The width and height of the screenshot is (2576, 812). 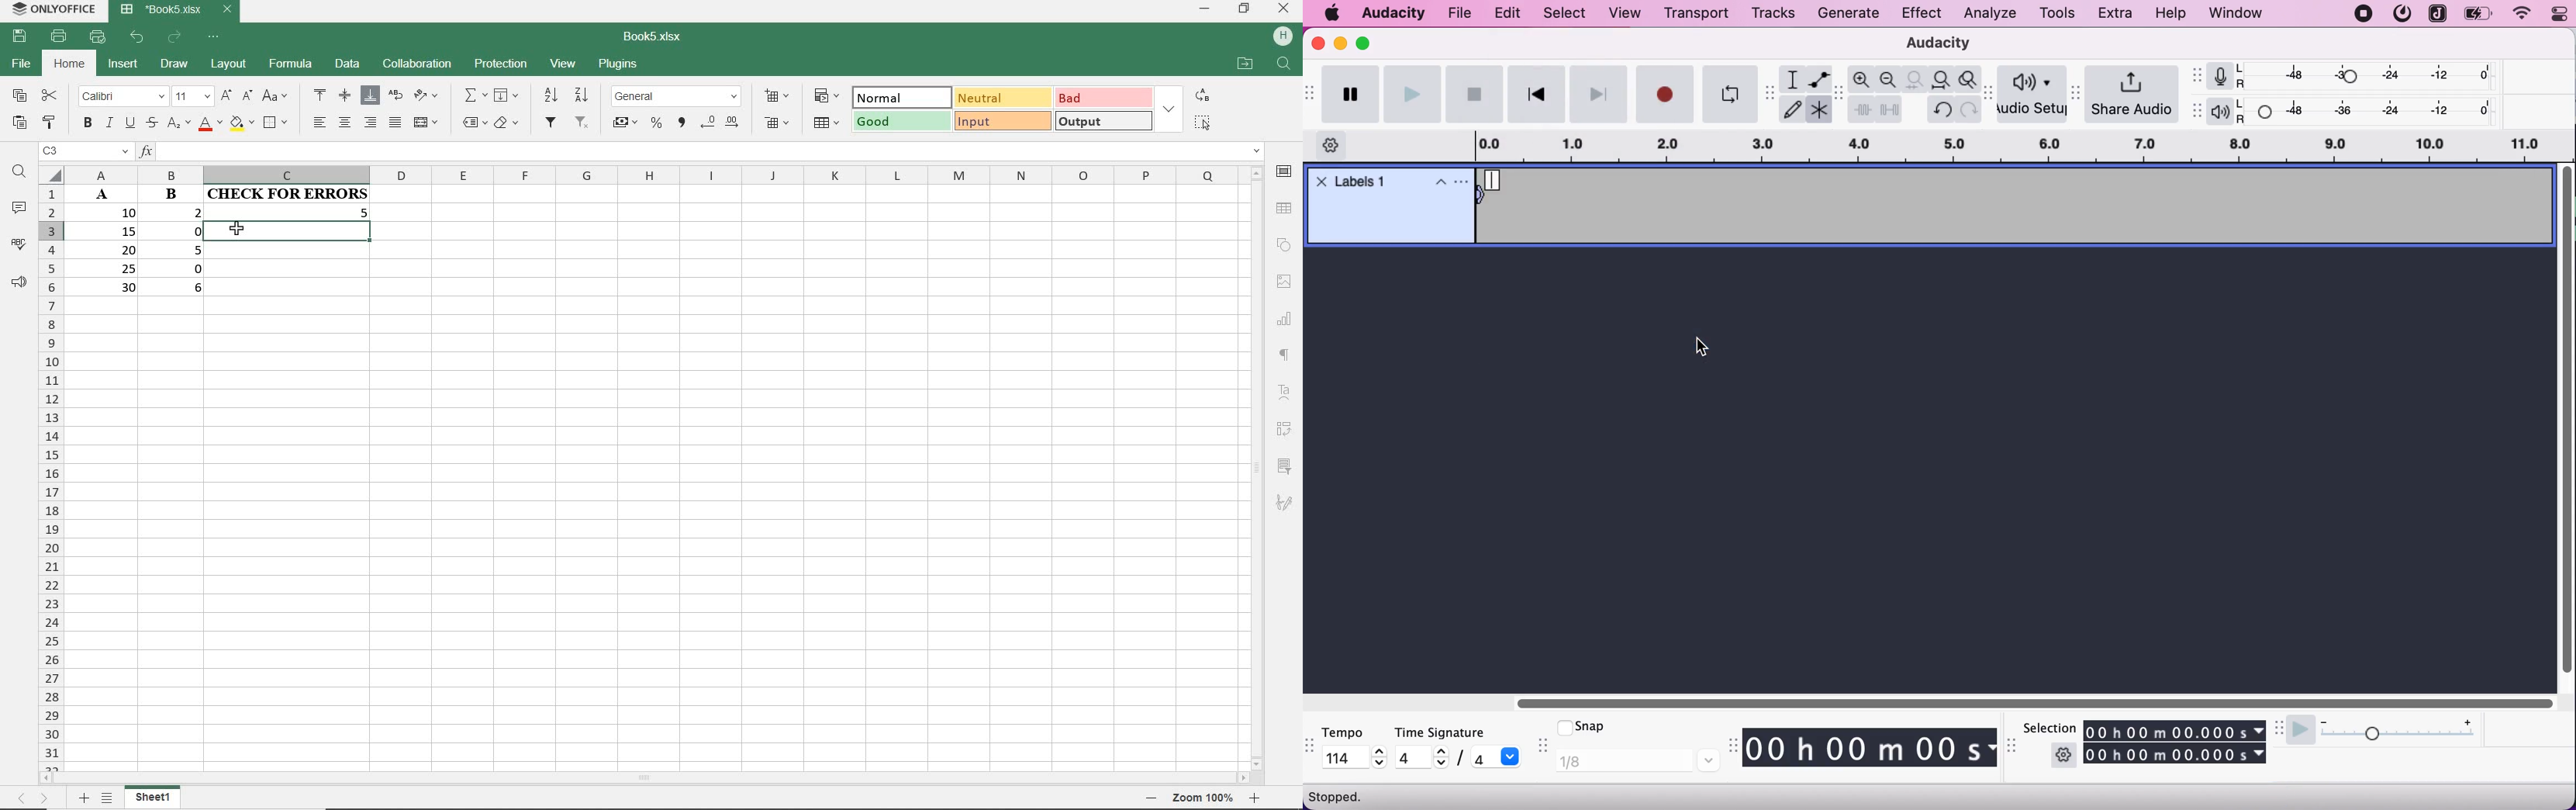 I want to click on HOME, so click(x=69, y=66).